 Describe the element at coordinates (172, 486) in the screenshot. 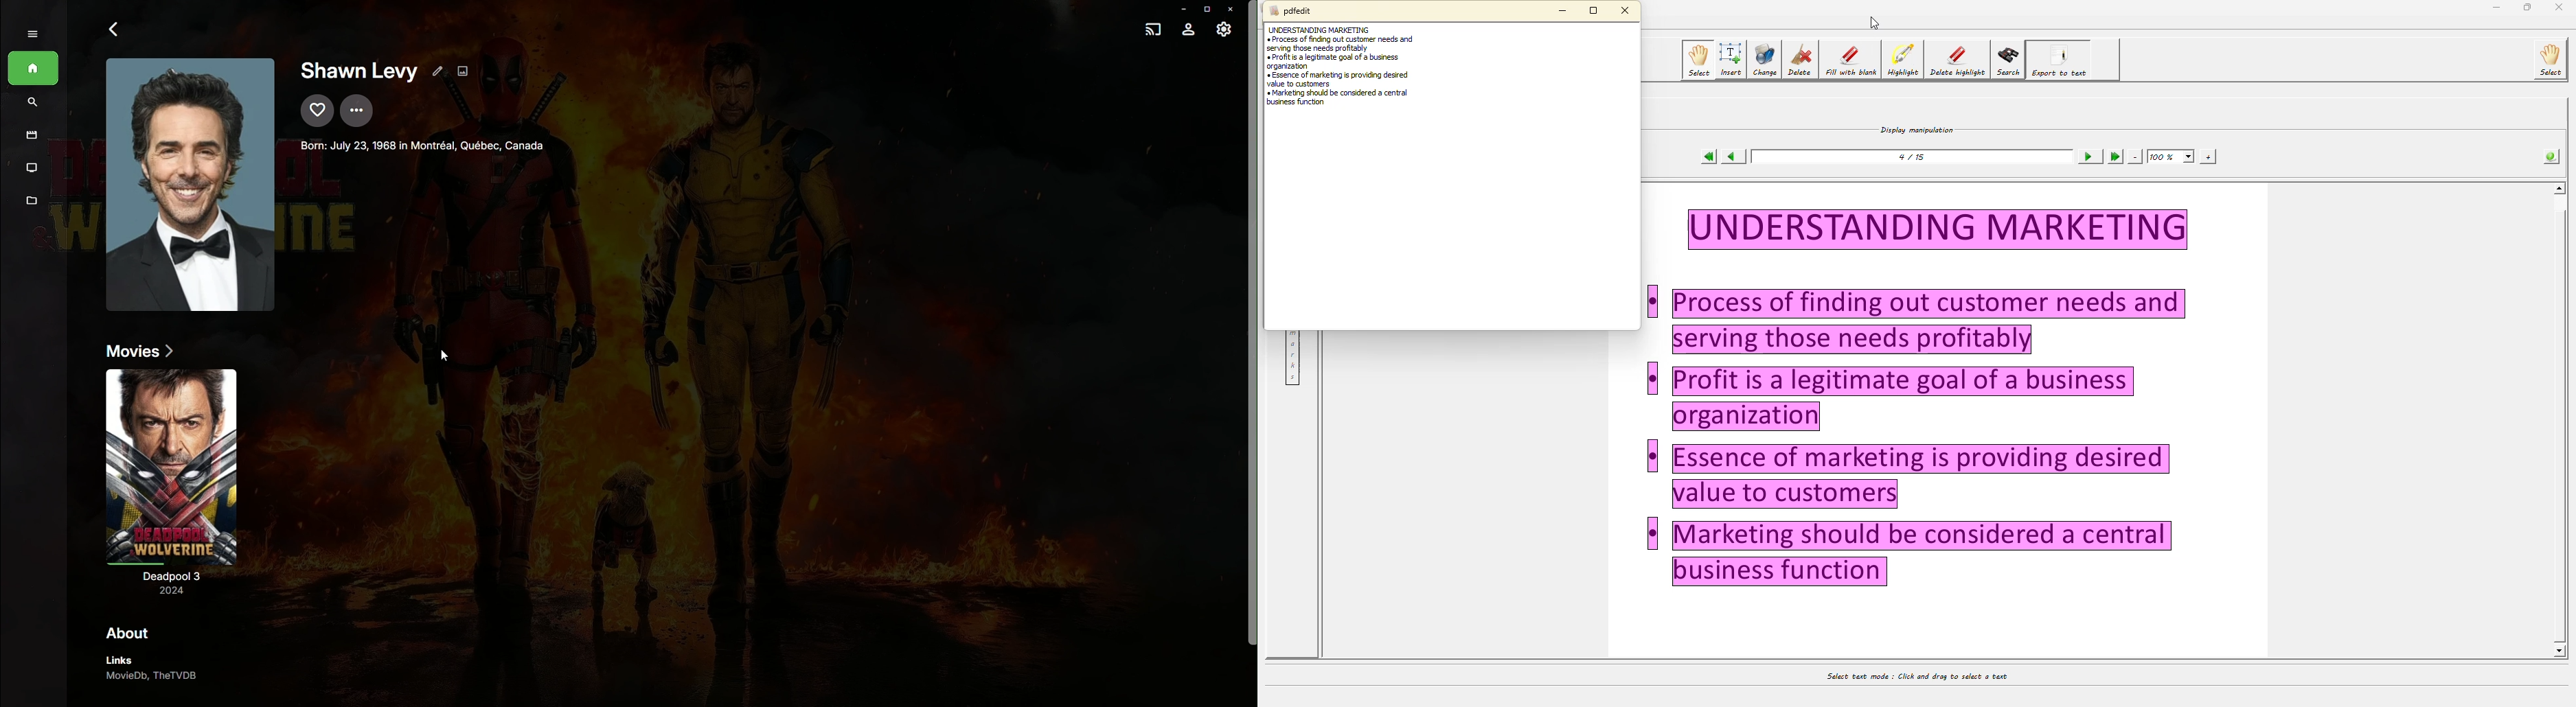

I see `Deadpool 3` at that location.